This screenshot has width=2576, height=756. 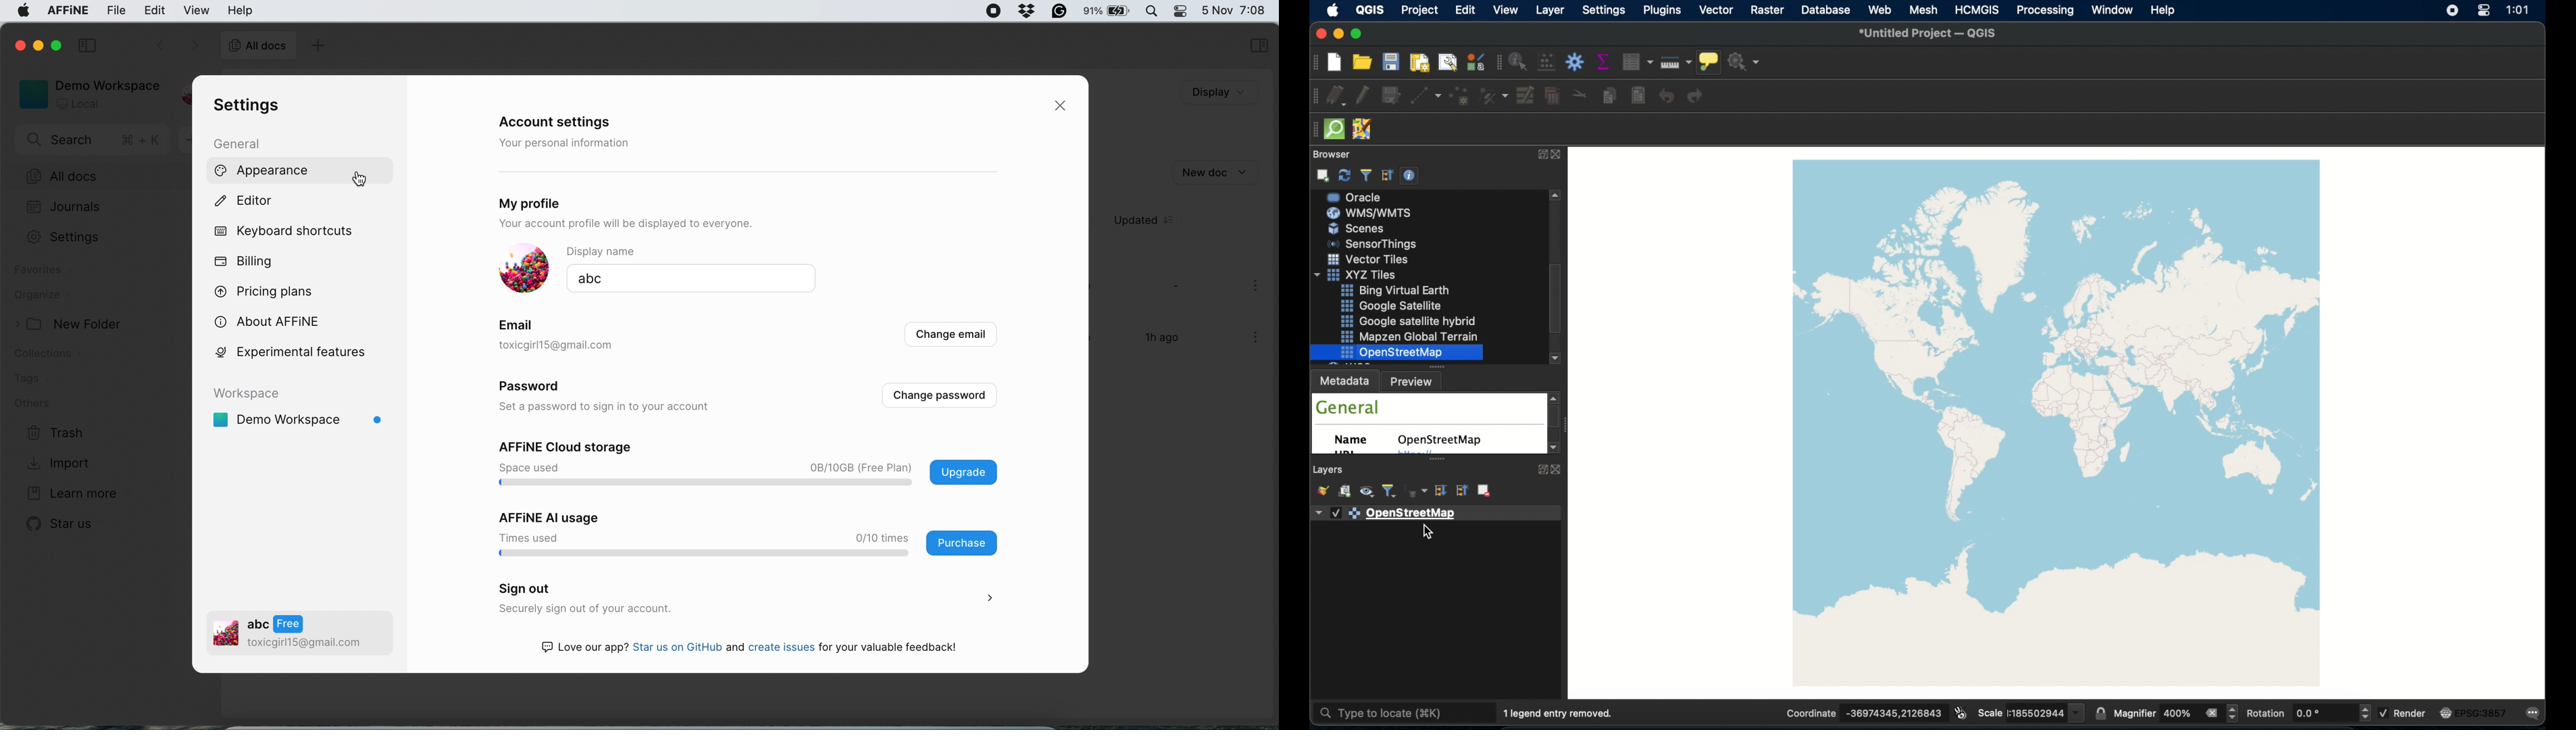 What do you see at coordinates (1343, 491) in the screenshot?
I see `add group` at bounding box center [1343, 491].